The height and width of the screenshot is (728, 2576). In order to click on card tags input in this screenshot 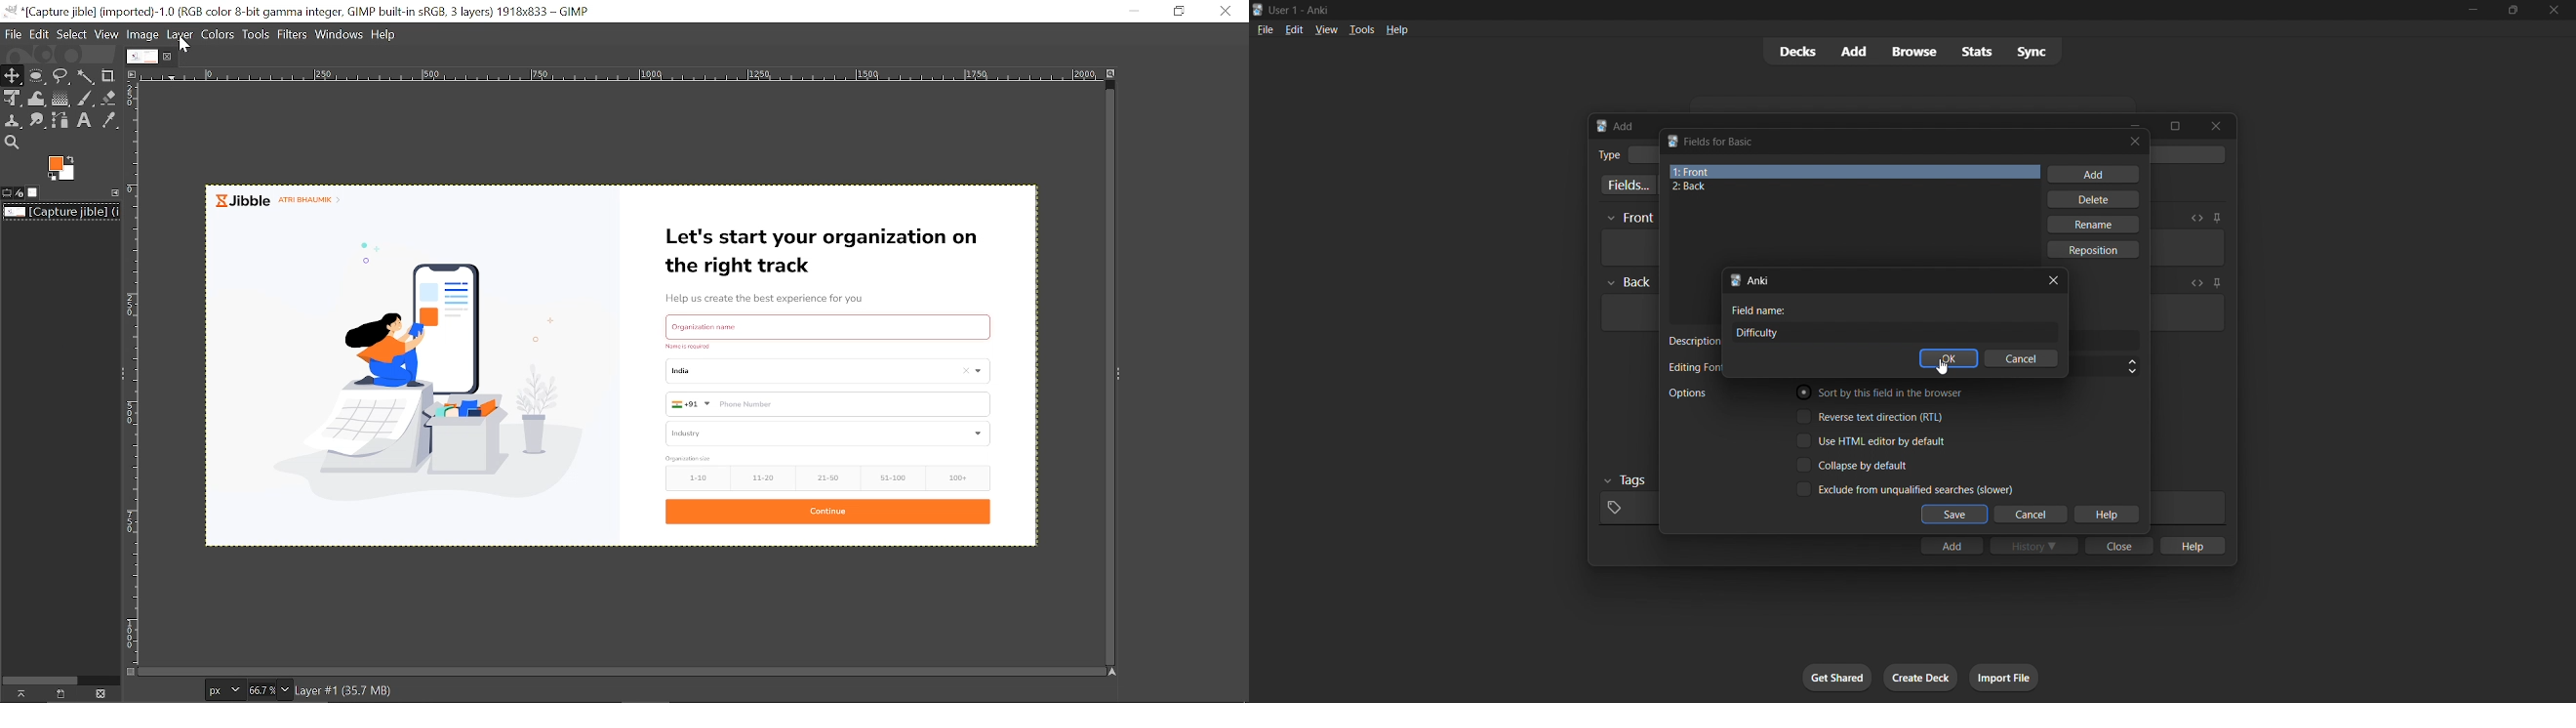, I will do `click(1627, 509)`.